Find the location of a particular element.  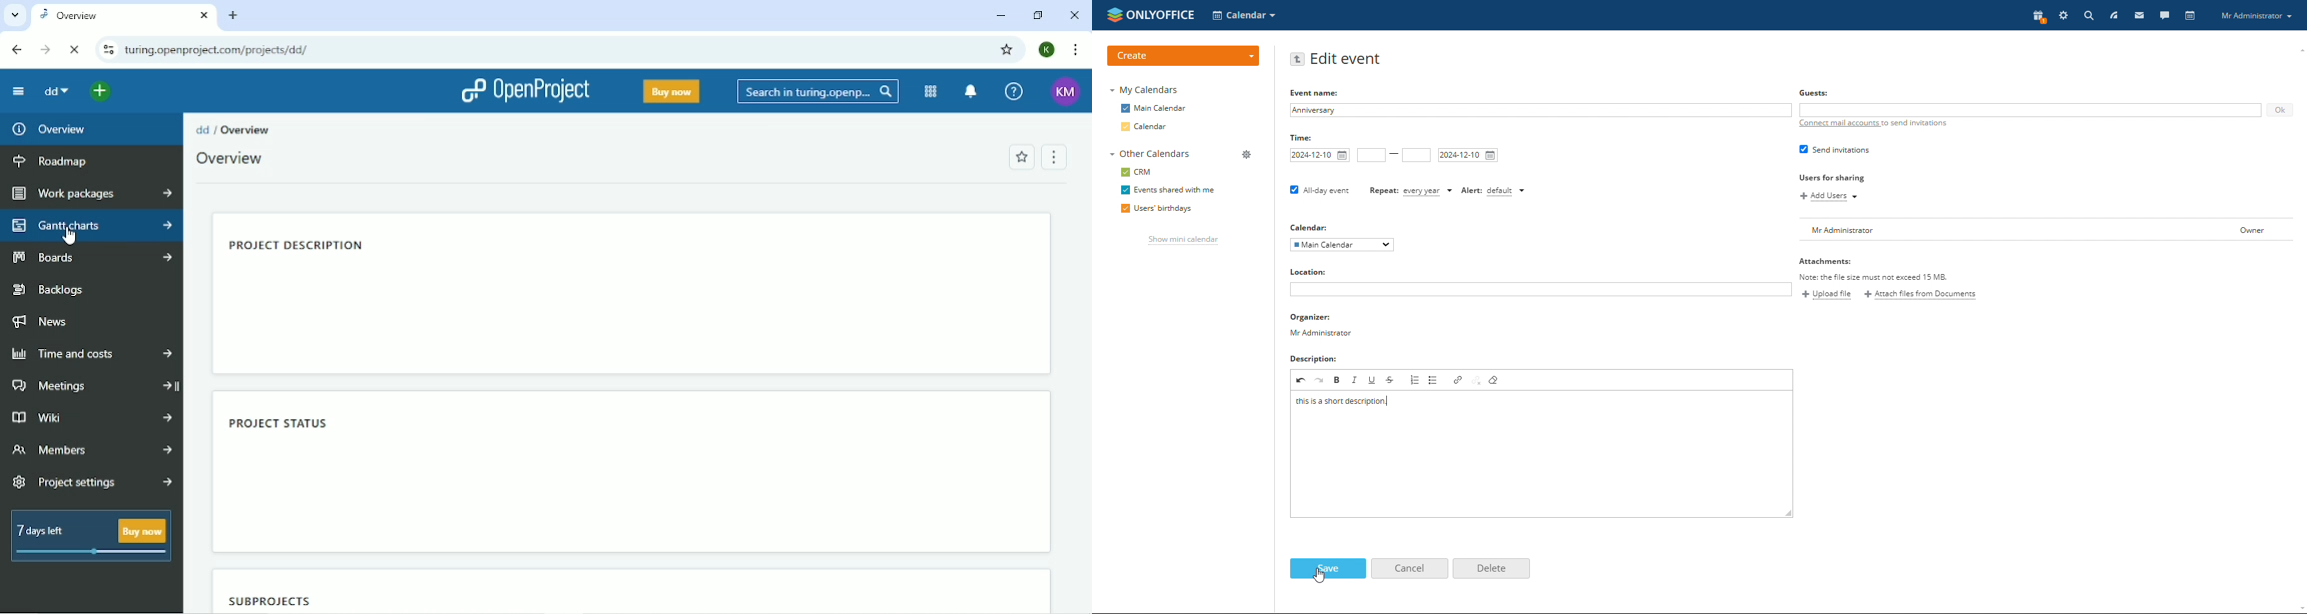

dd is located at coordinates (55, 93).